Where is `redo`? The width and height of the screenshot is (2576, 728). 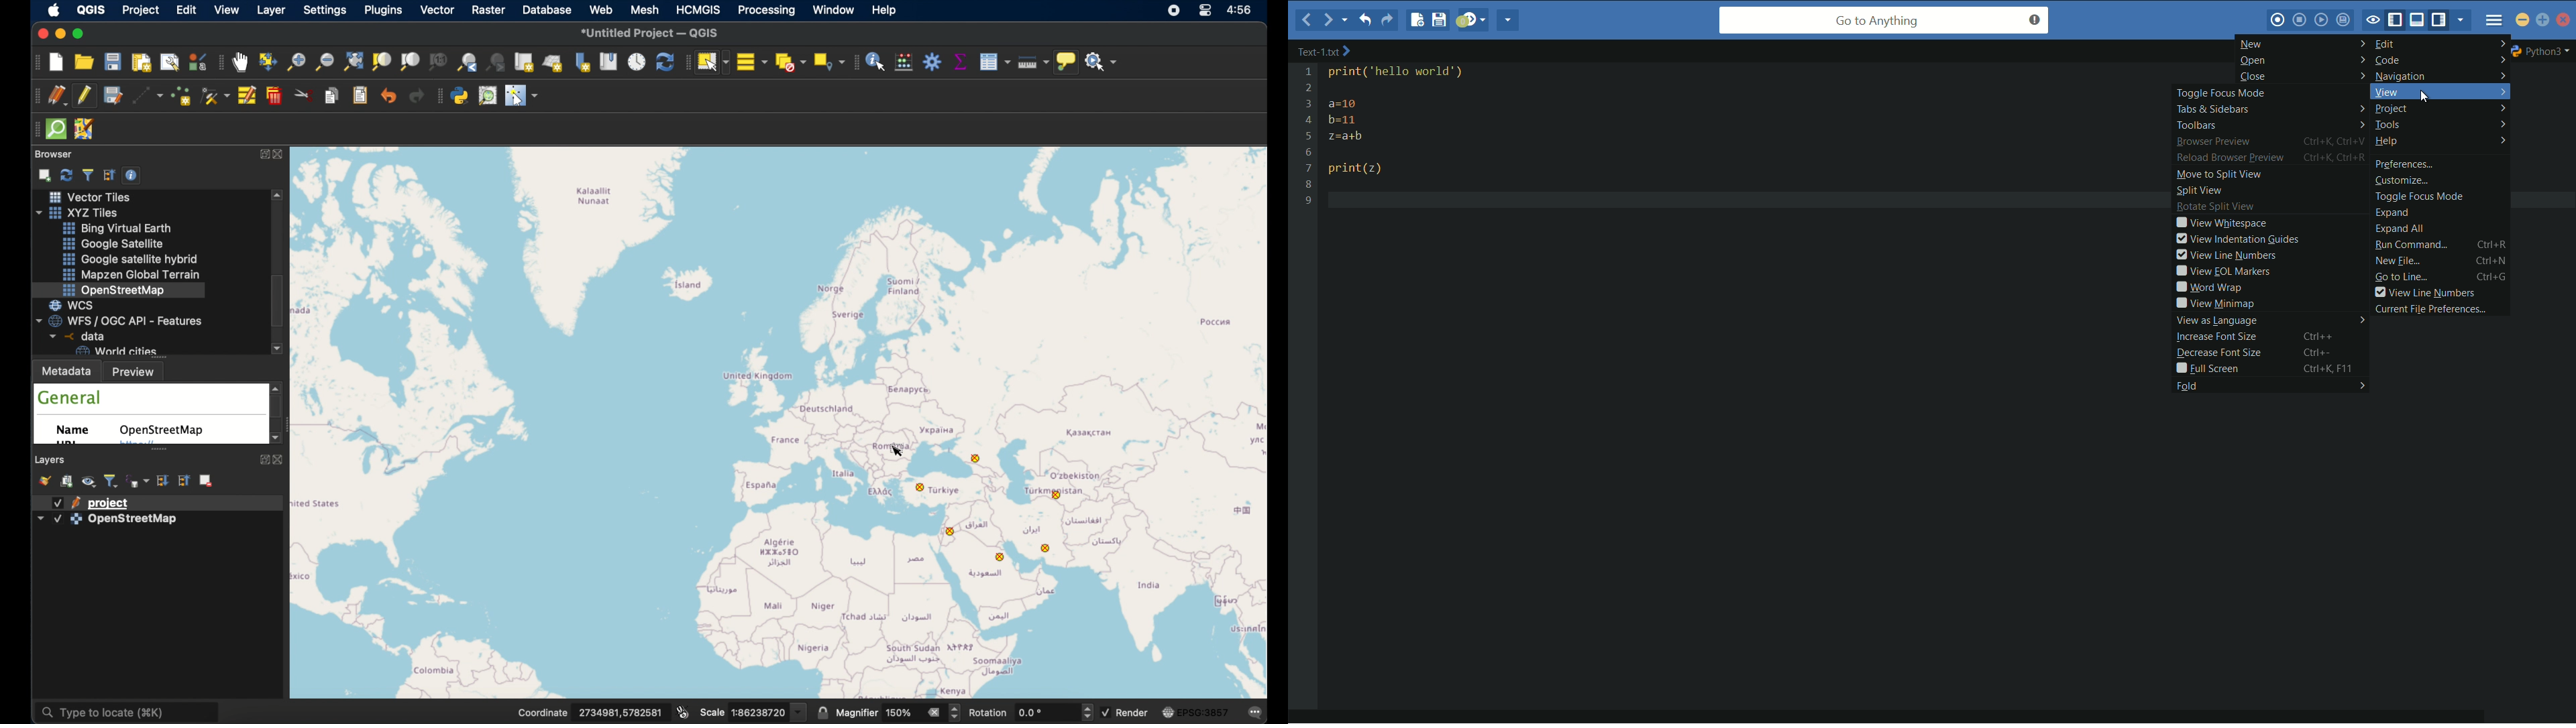 redo is located at coordinates (1389, 20).